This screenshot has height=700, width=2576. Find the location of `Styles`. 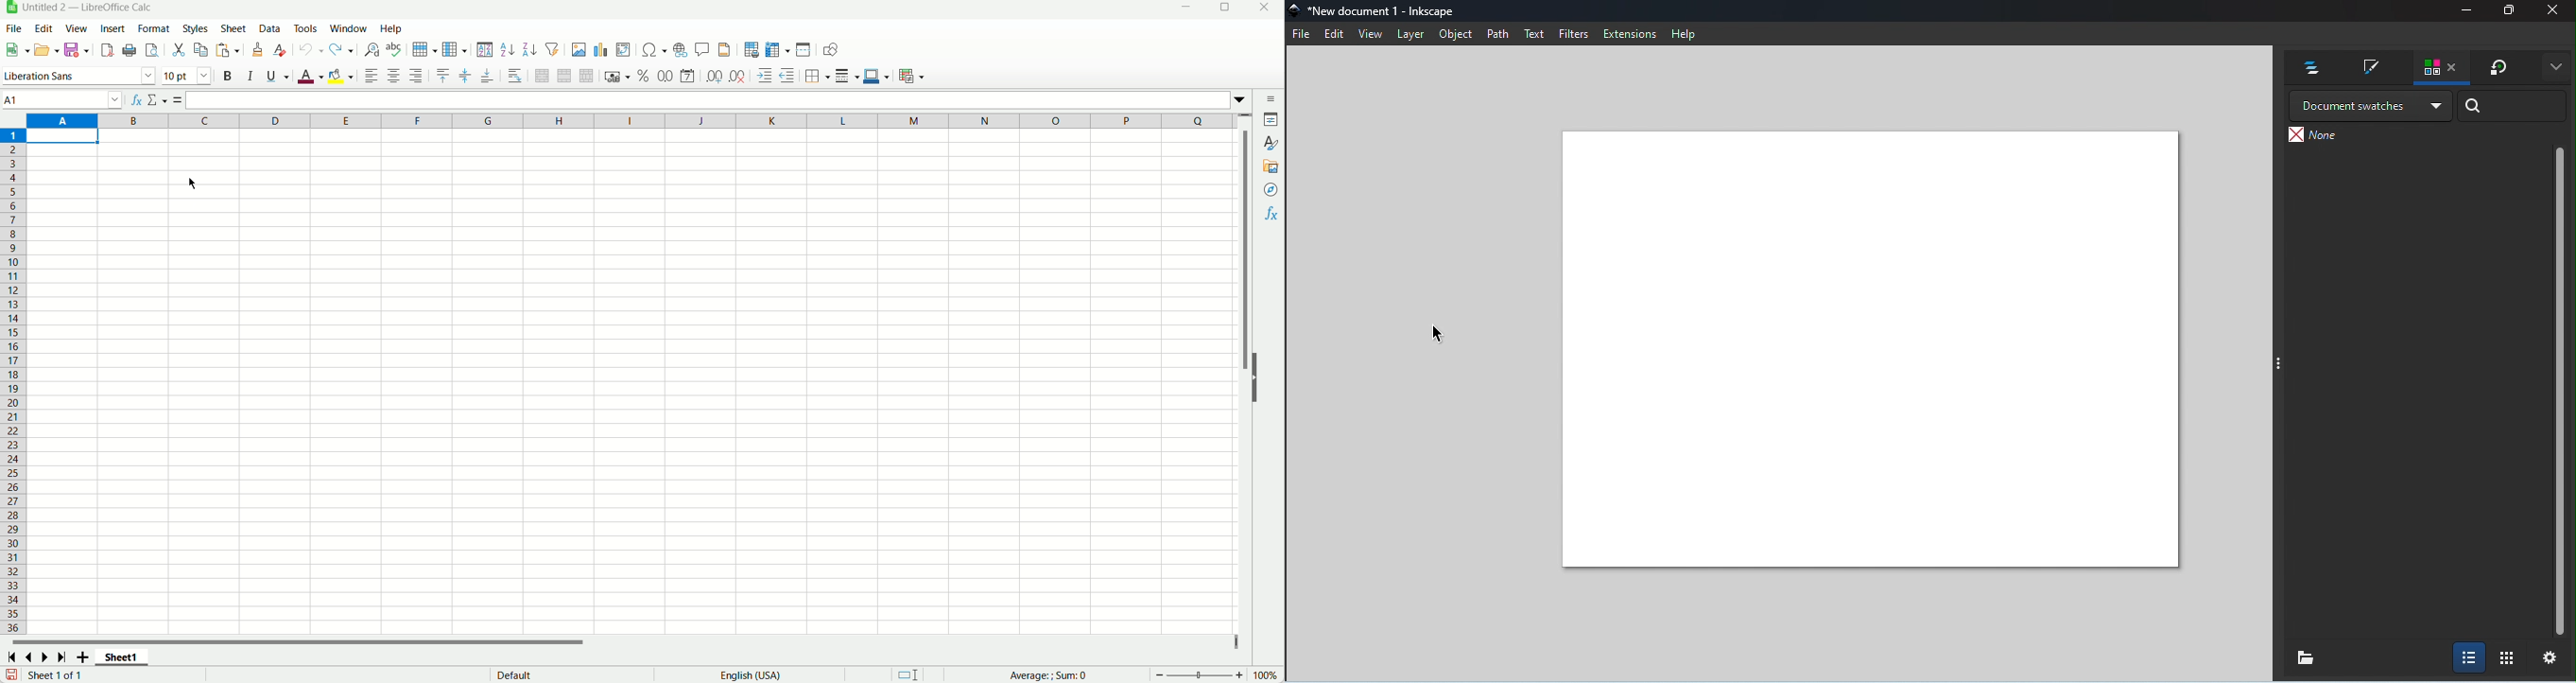

Styles is located at coordinates (194, 28).